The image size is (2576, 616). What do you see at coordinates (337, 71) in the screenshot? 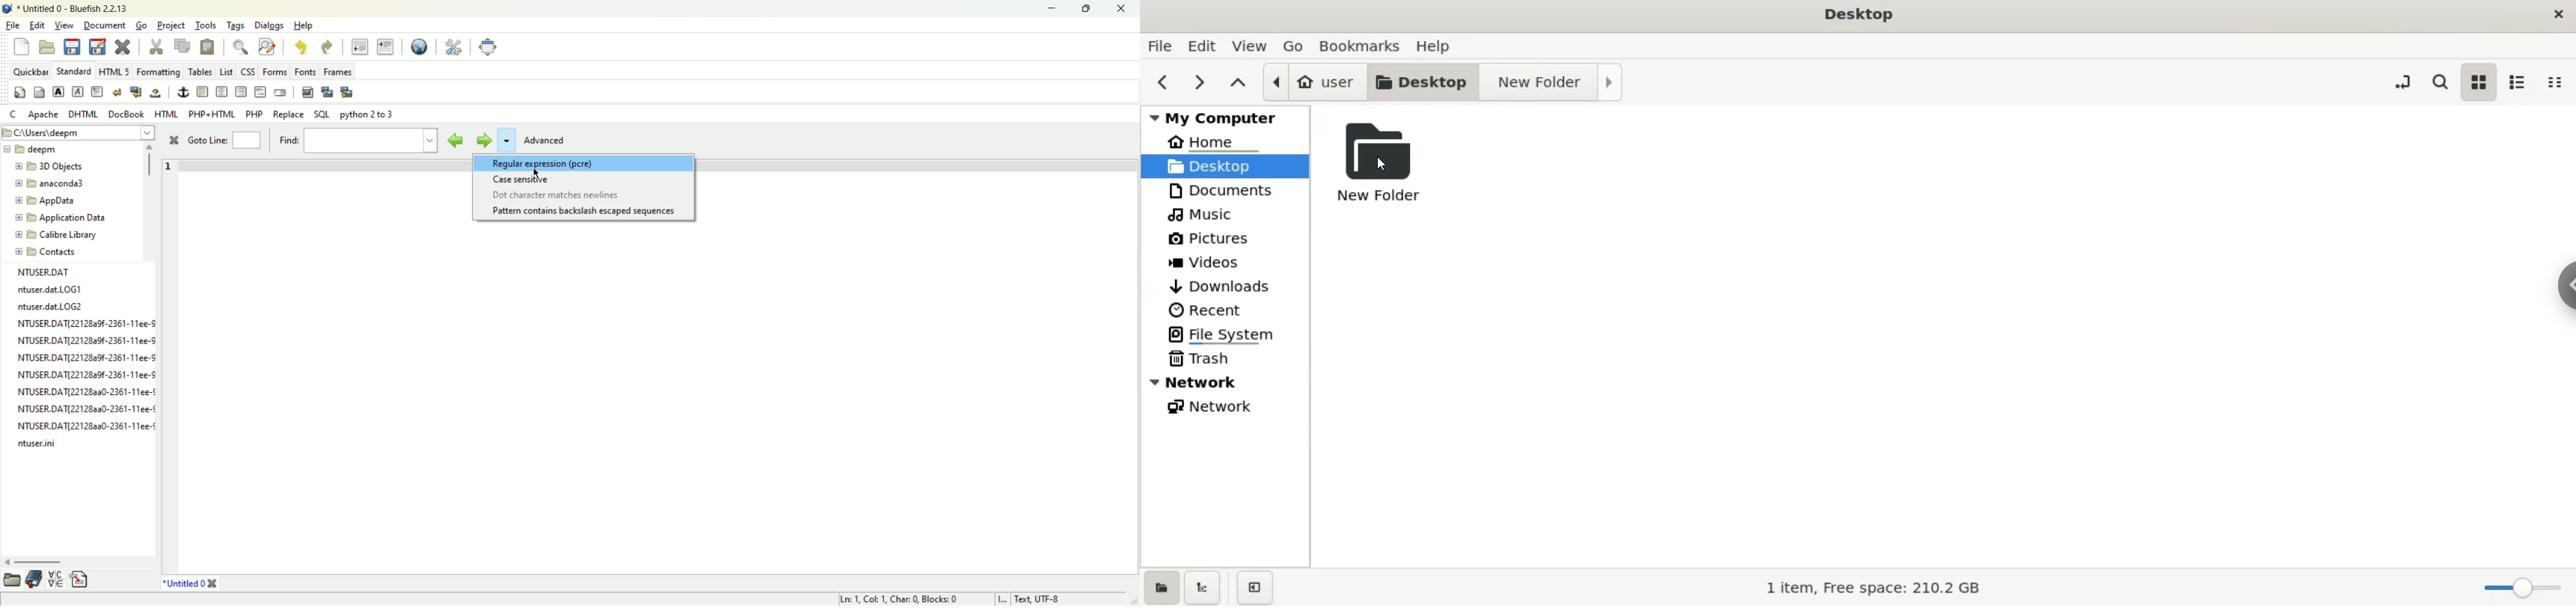
I see `frames` at bounding box center [337, 71].